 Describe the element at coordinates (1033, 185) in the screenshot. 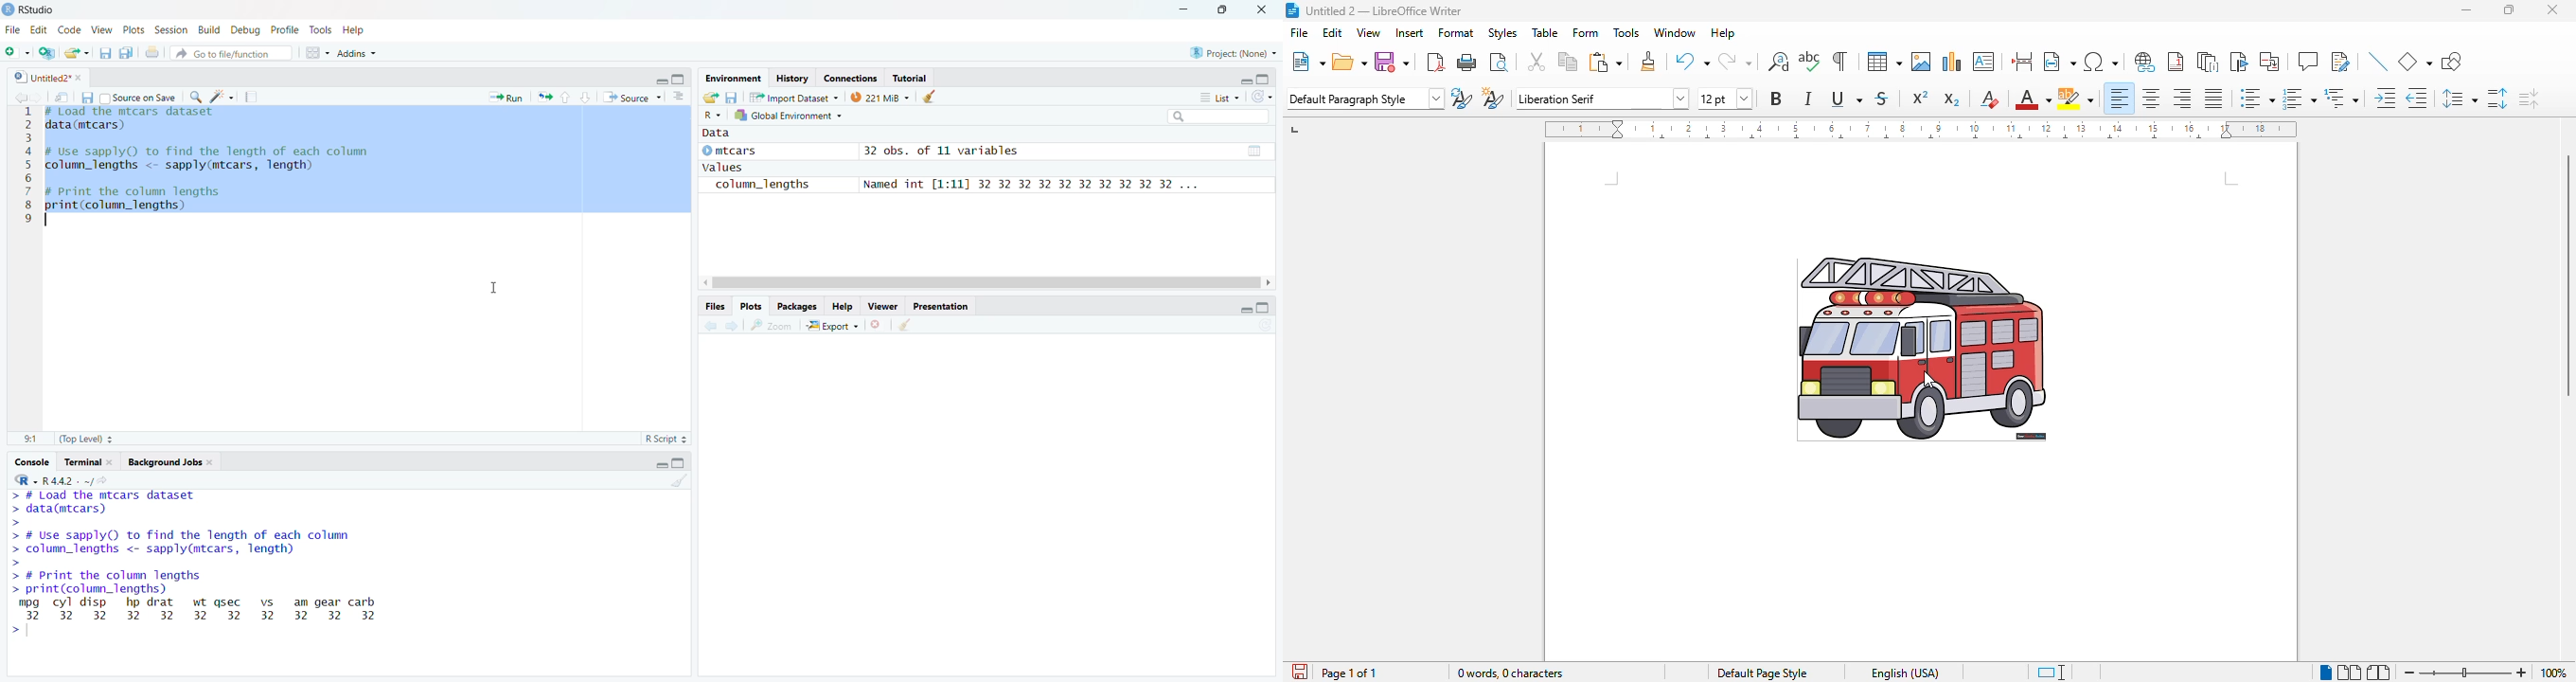

I see `Named int [1:11] 32 32 32 32 32 32 32 32 32 32 ...` at that location.